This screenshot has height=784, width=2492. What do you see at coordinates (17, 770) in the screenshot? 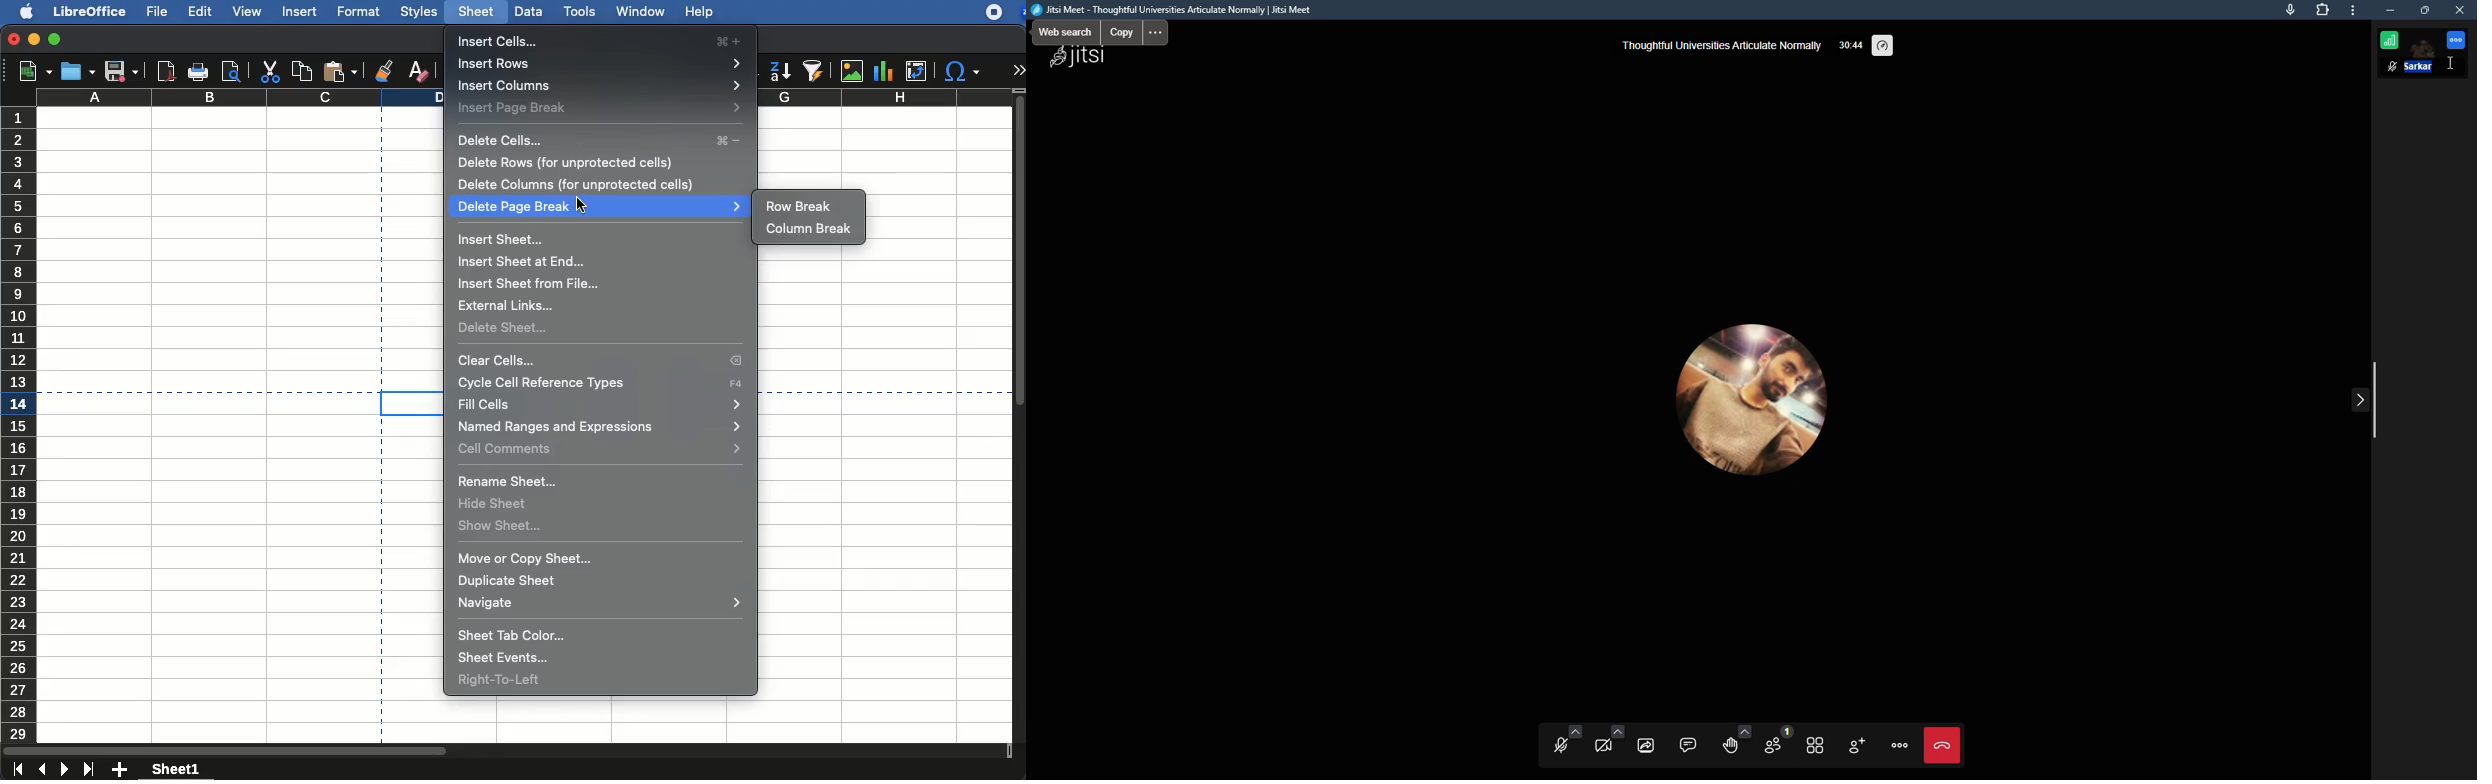
I see `last sheet` at bounding box center [17, 770].